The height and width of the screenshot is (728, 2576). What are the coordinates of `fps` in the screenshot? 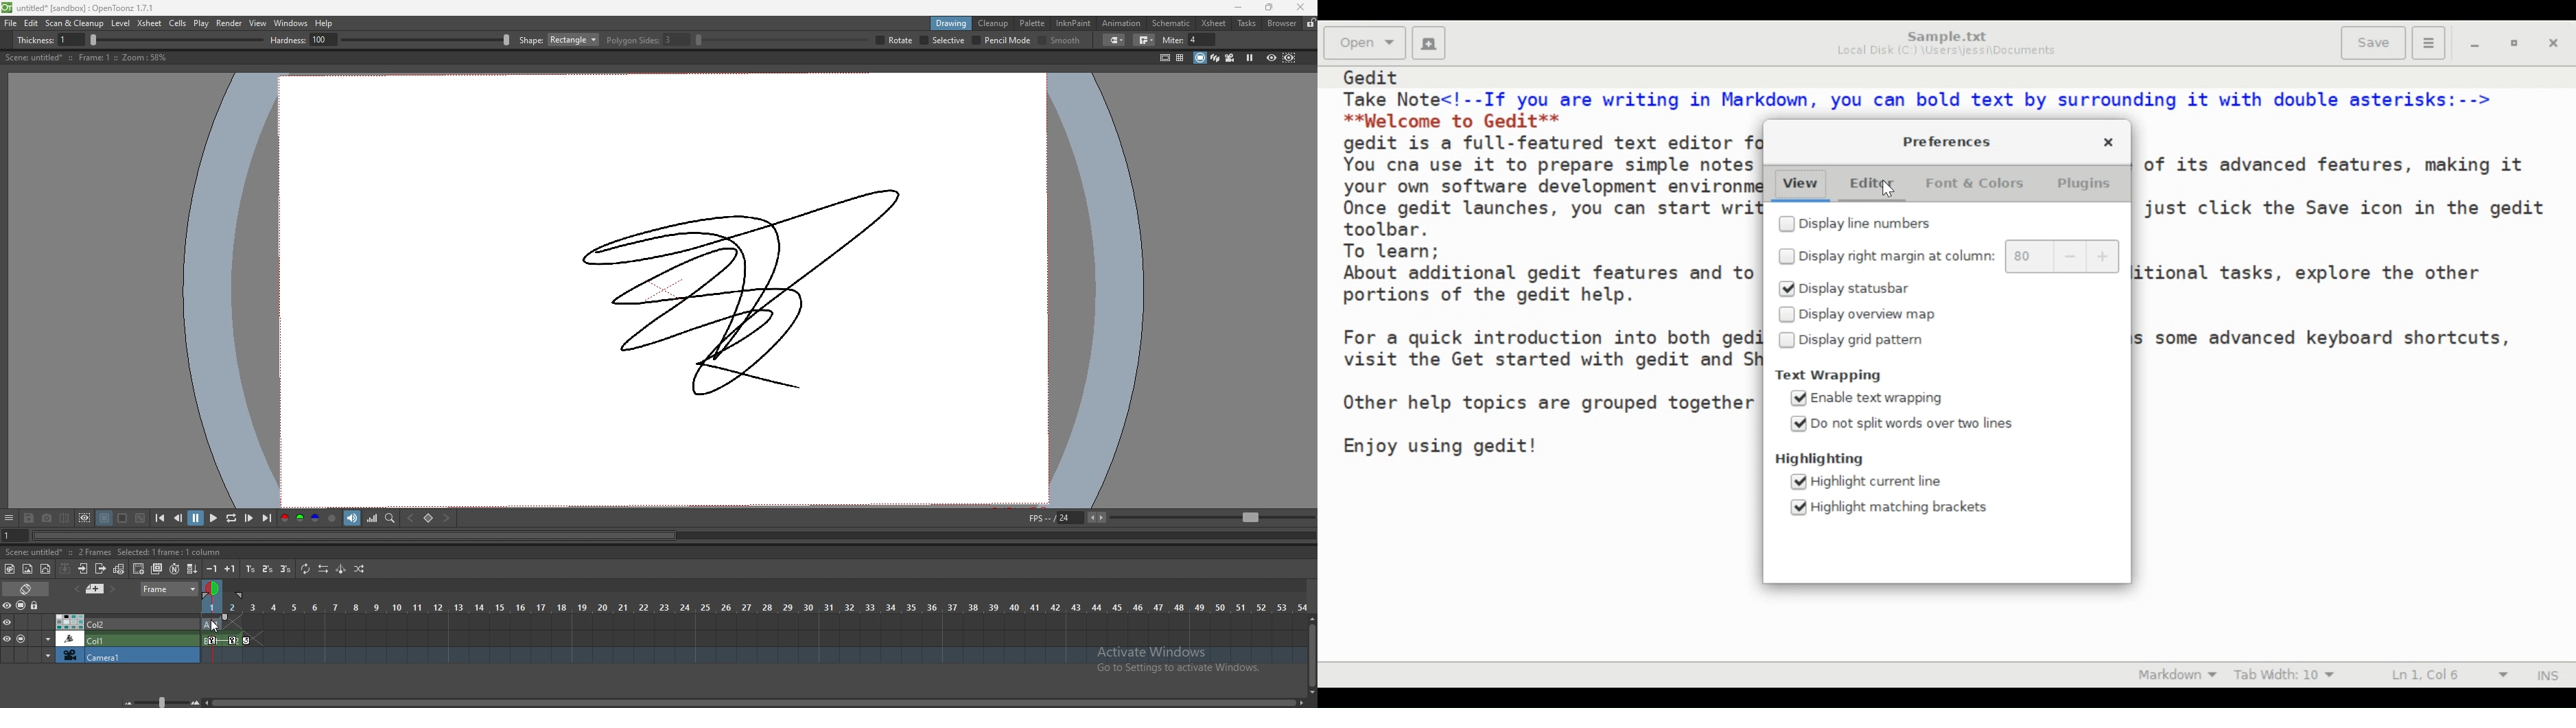 It's located at (1169, 517).